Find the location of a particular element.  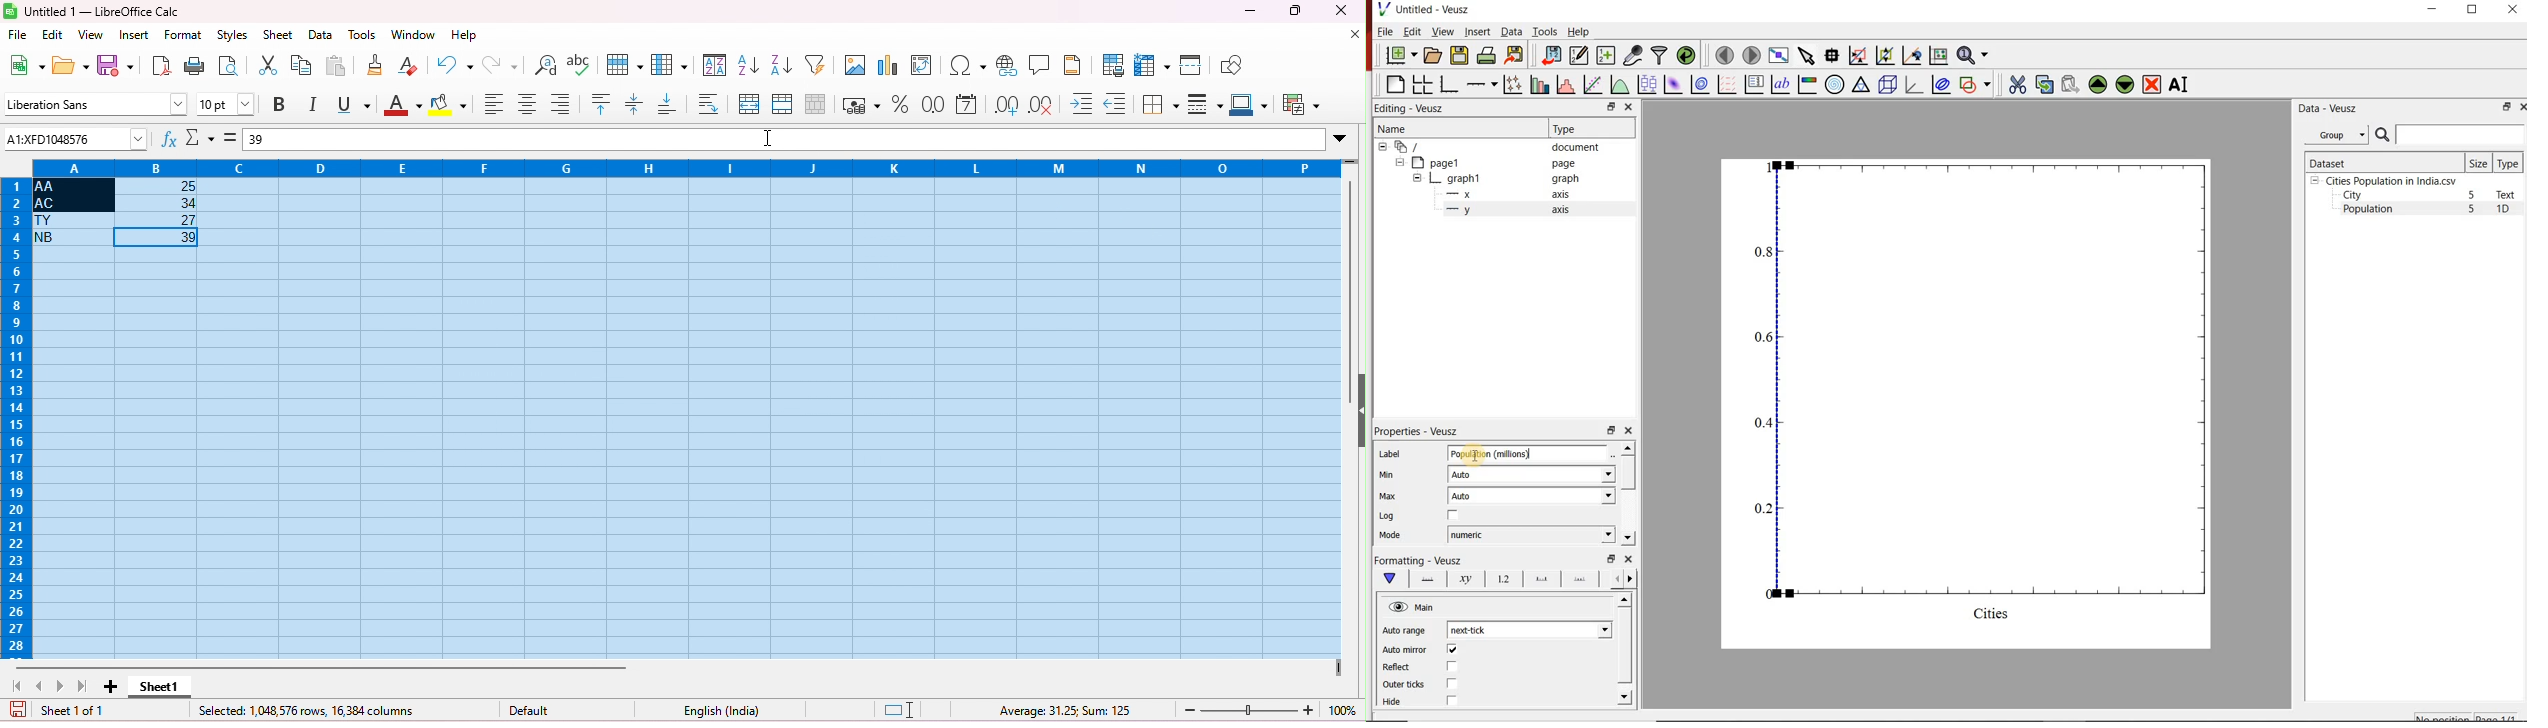

font style is located at coordinates (94, 103).